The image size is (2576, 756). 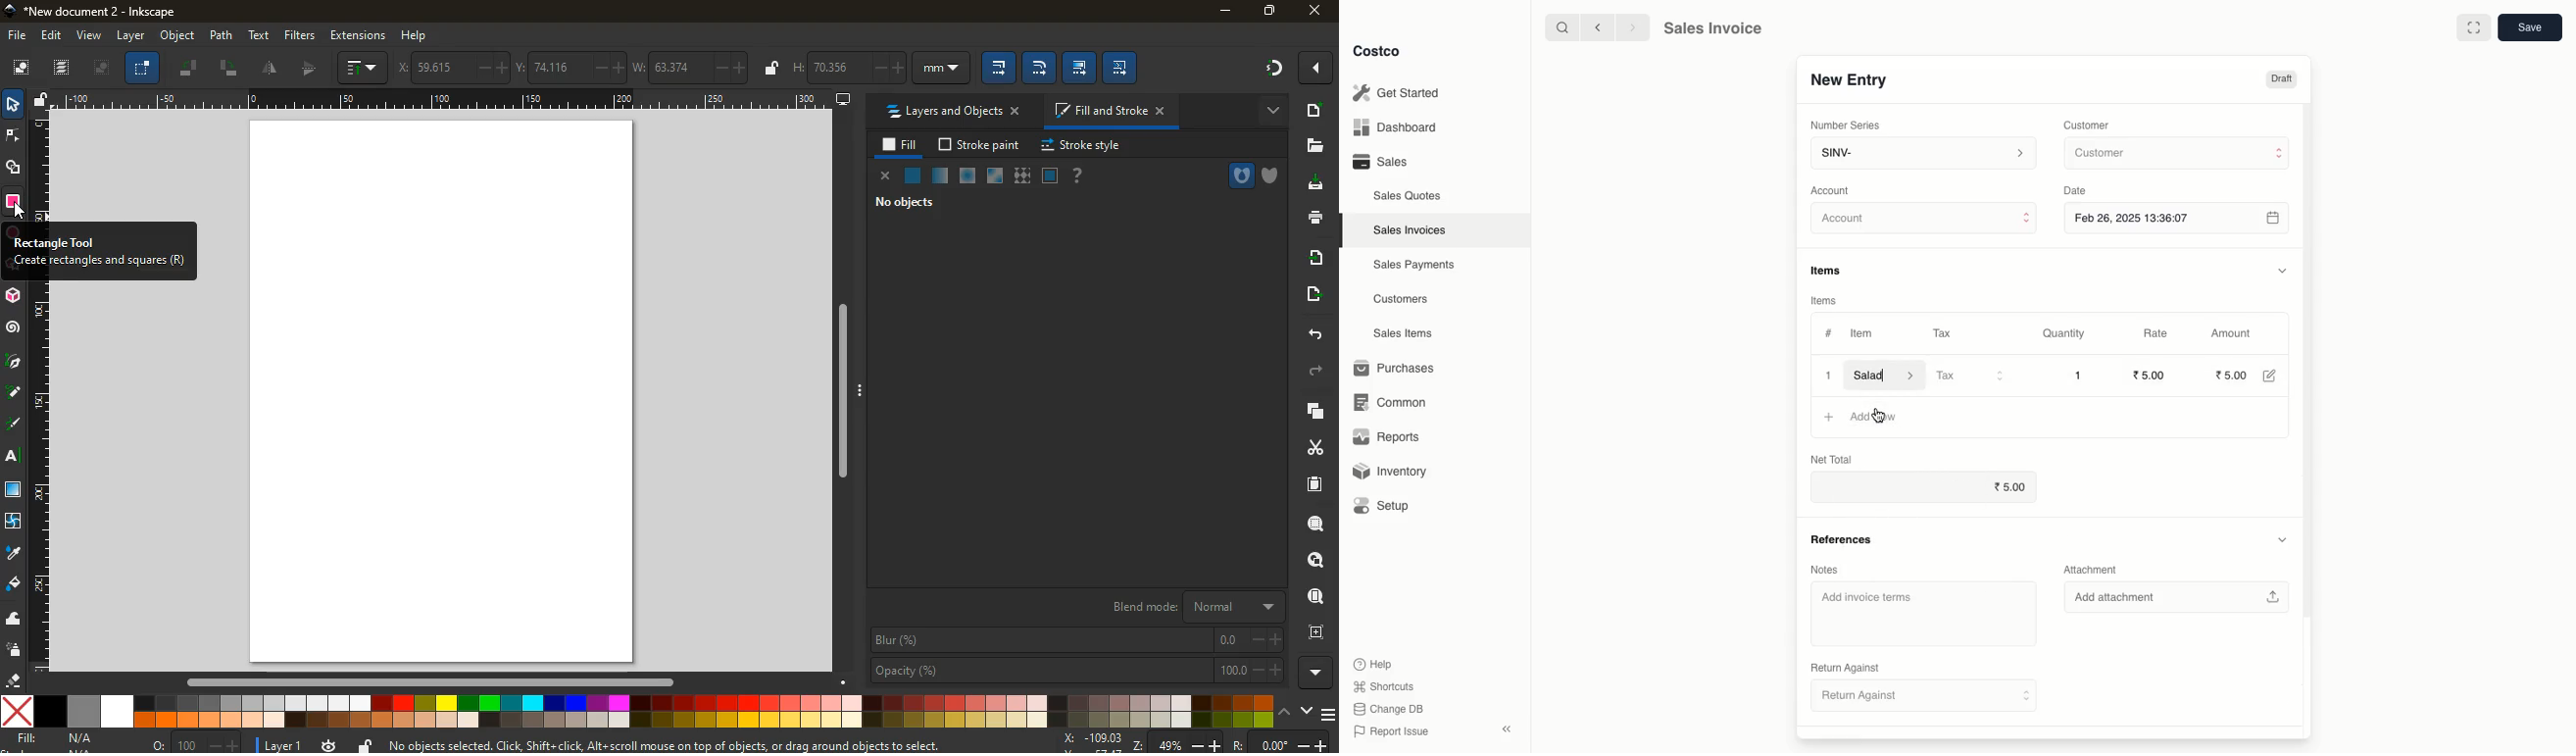 I want to click on Forward, so click(x=1632, y=28).